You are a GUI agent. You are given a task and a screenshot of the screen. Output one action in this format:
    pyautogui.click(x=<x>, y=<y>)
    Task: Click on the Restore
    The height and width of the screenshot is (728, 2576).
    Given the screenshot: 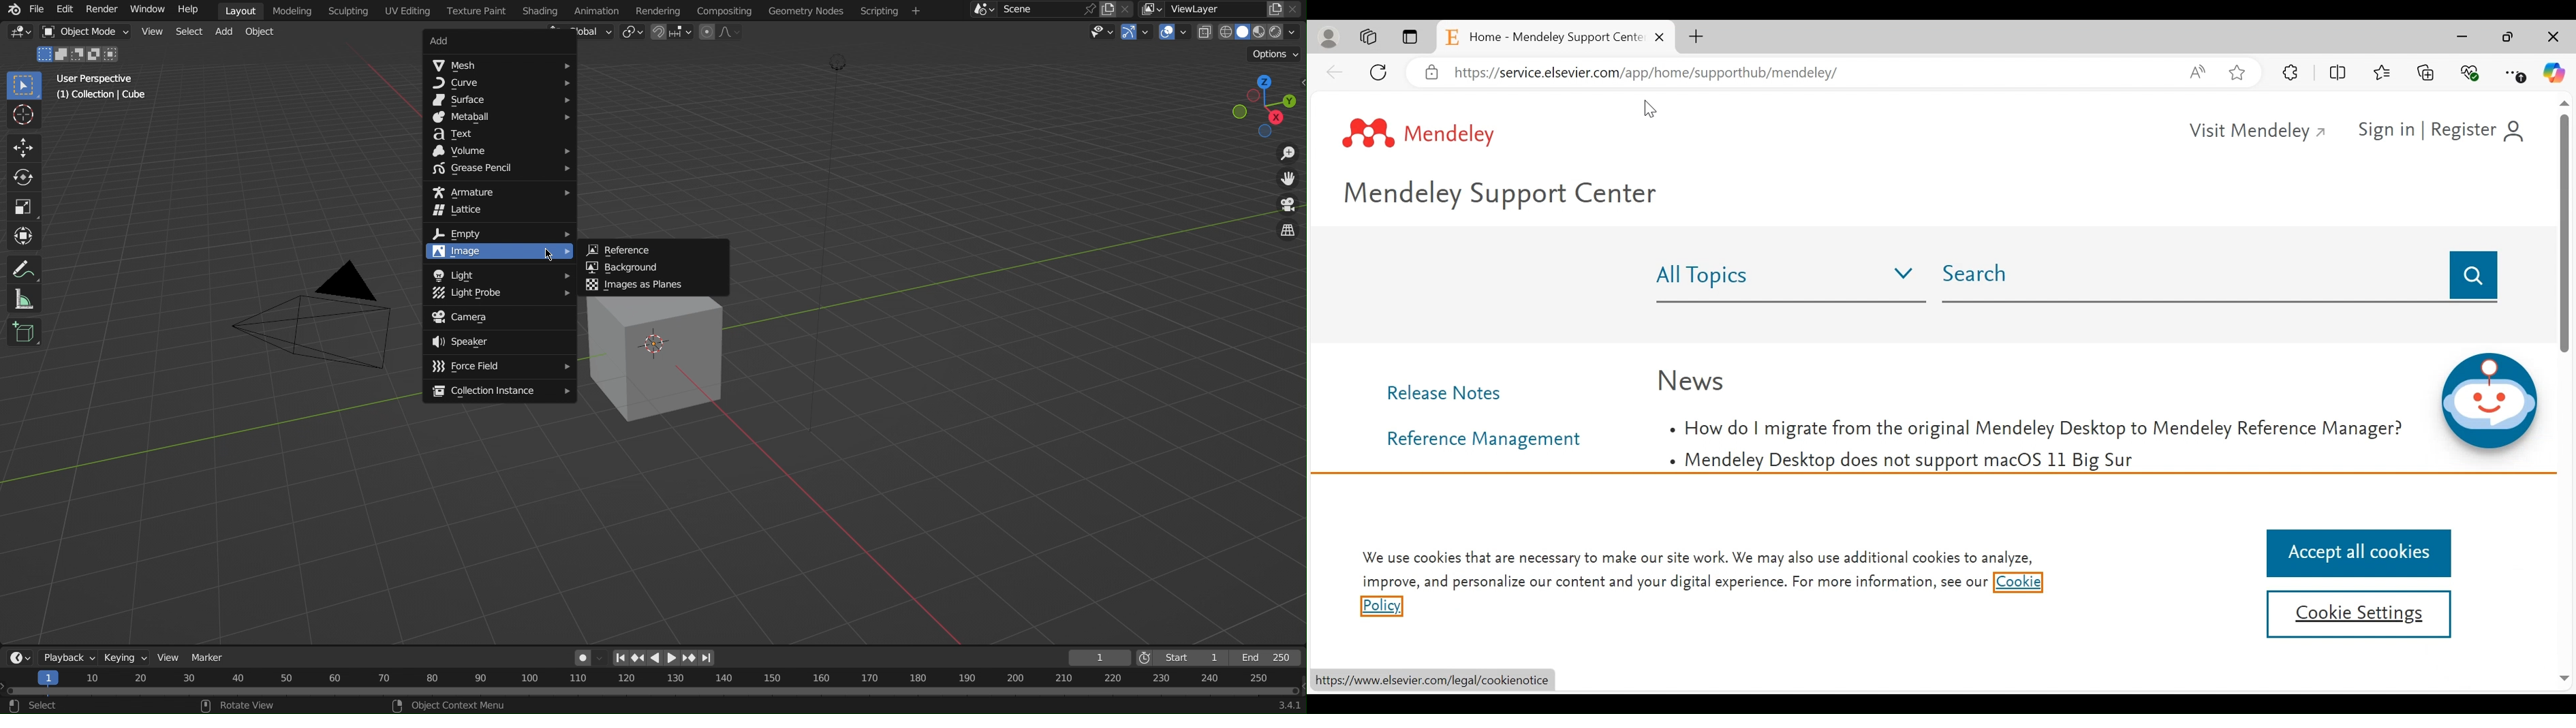 What is the action you would take?
    pyautogui.click(x=2508, y=37)
    